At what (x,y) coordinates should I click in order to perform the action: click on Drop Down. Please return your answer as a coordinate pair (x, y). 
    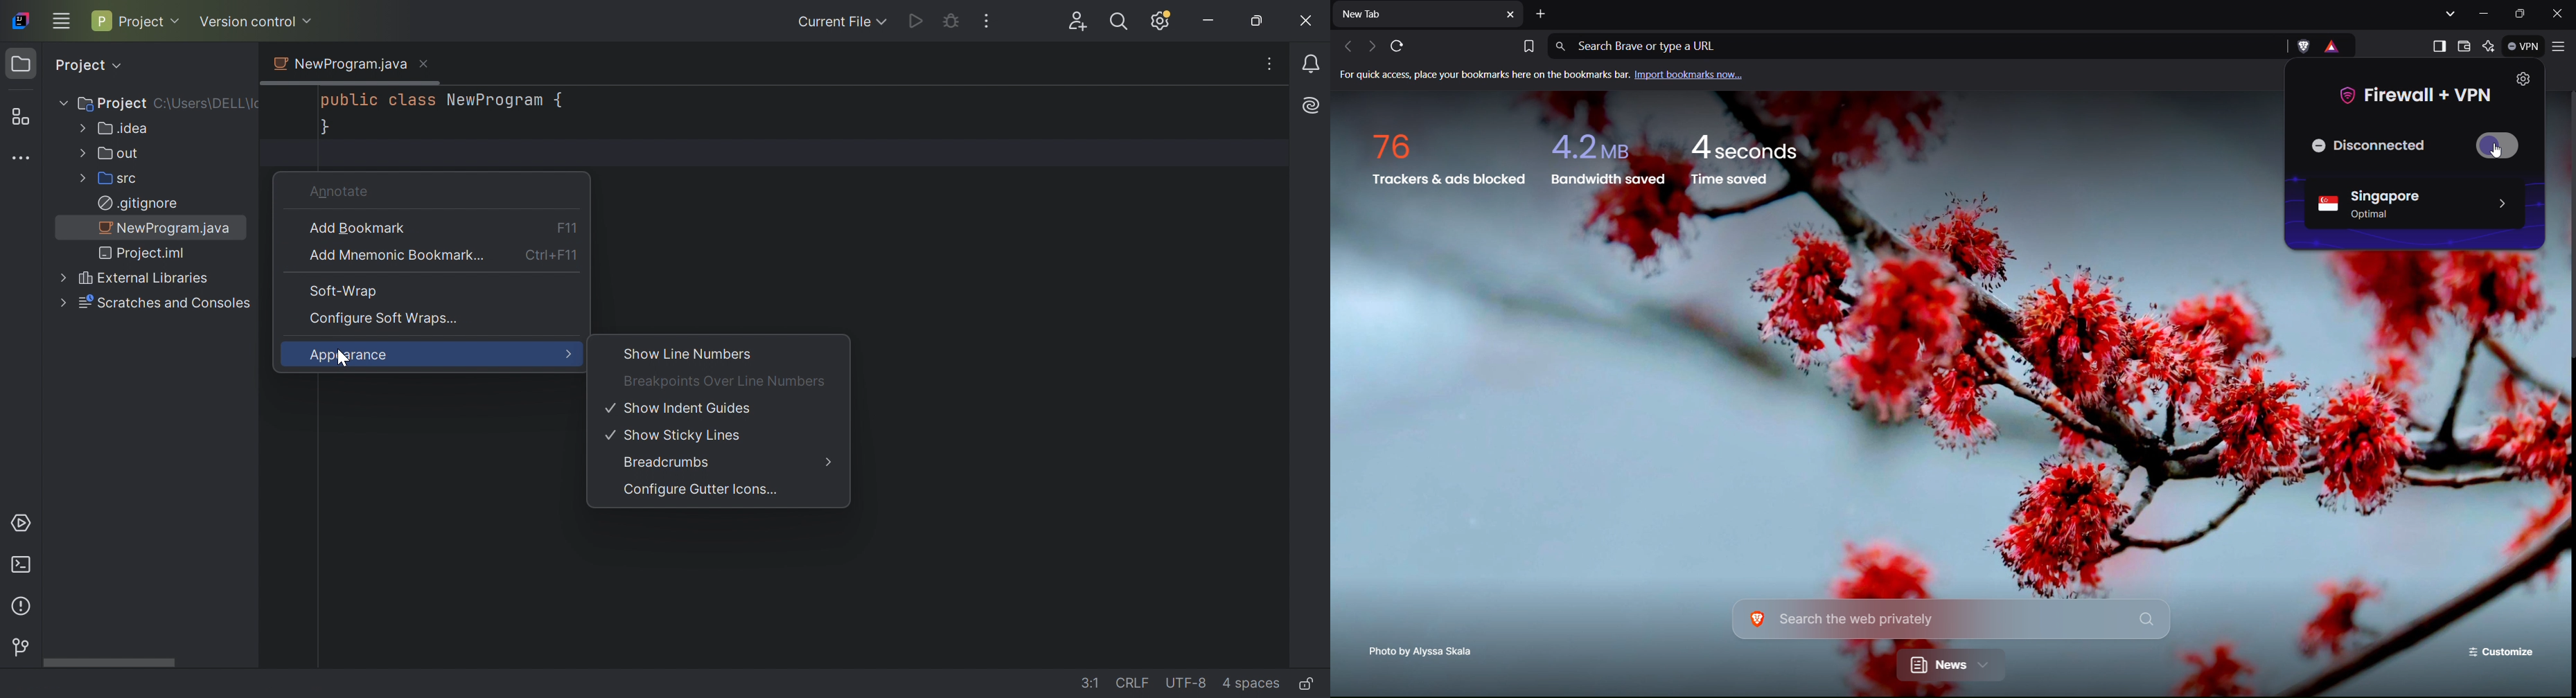
    Looking at the image, I should click on (61, 103).